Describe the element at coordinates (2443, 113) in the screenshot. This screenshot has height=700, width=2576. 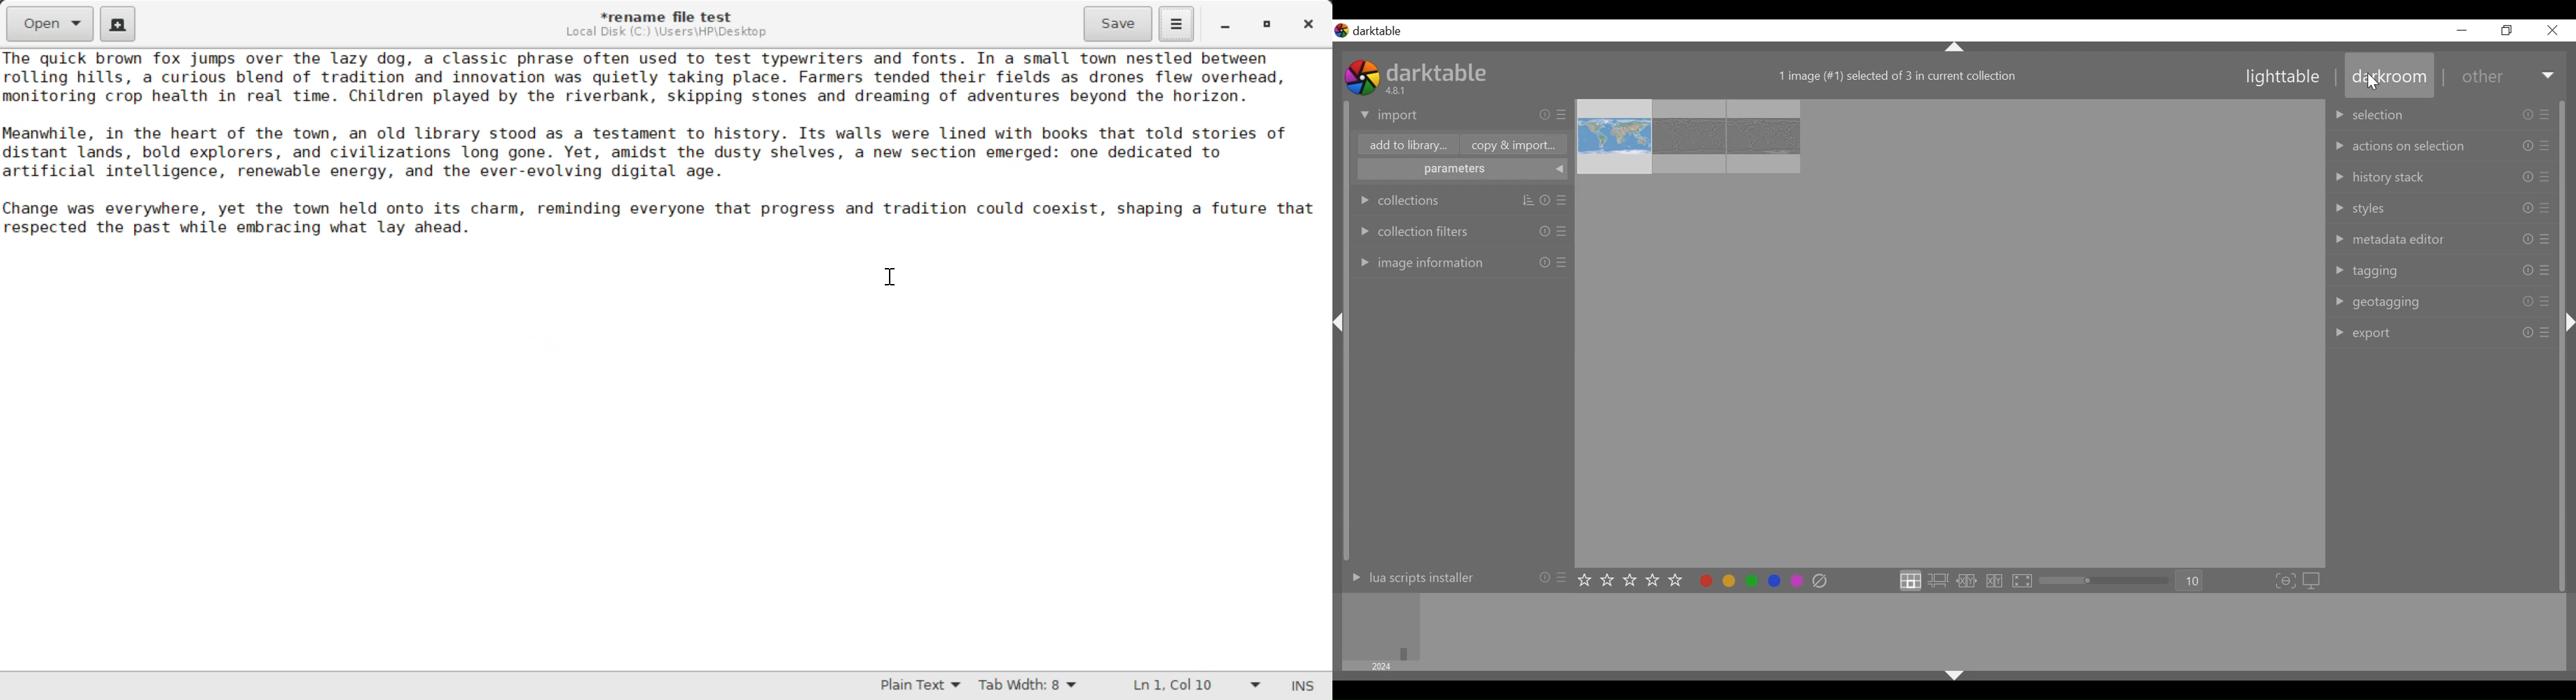
I see `collection` at that location.